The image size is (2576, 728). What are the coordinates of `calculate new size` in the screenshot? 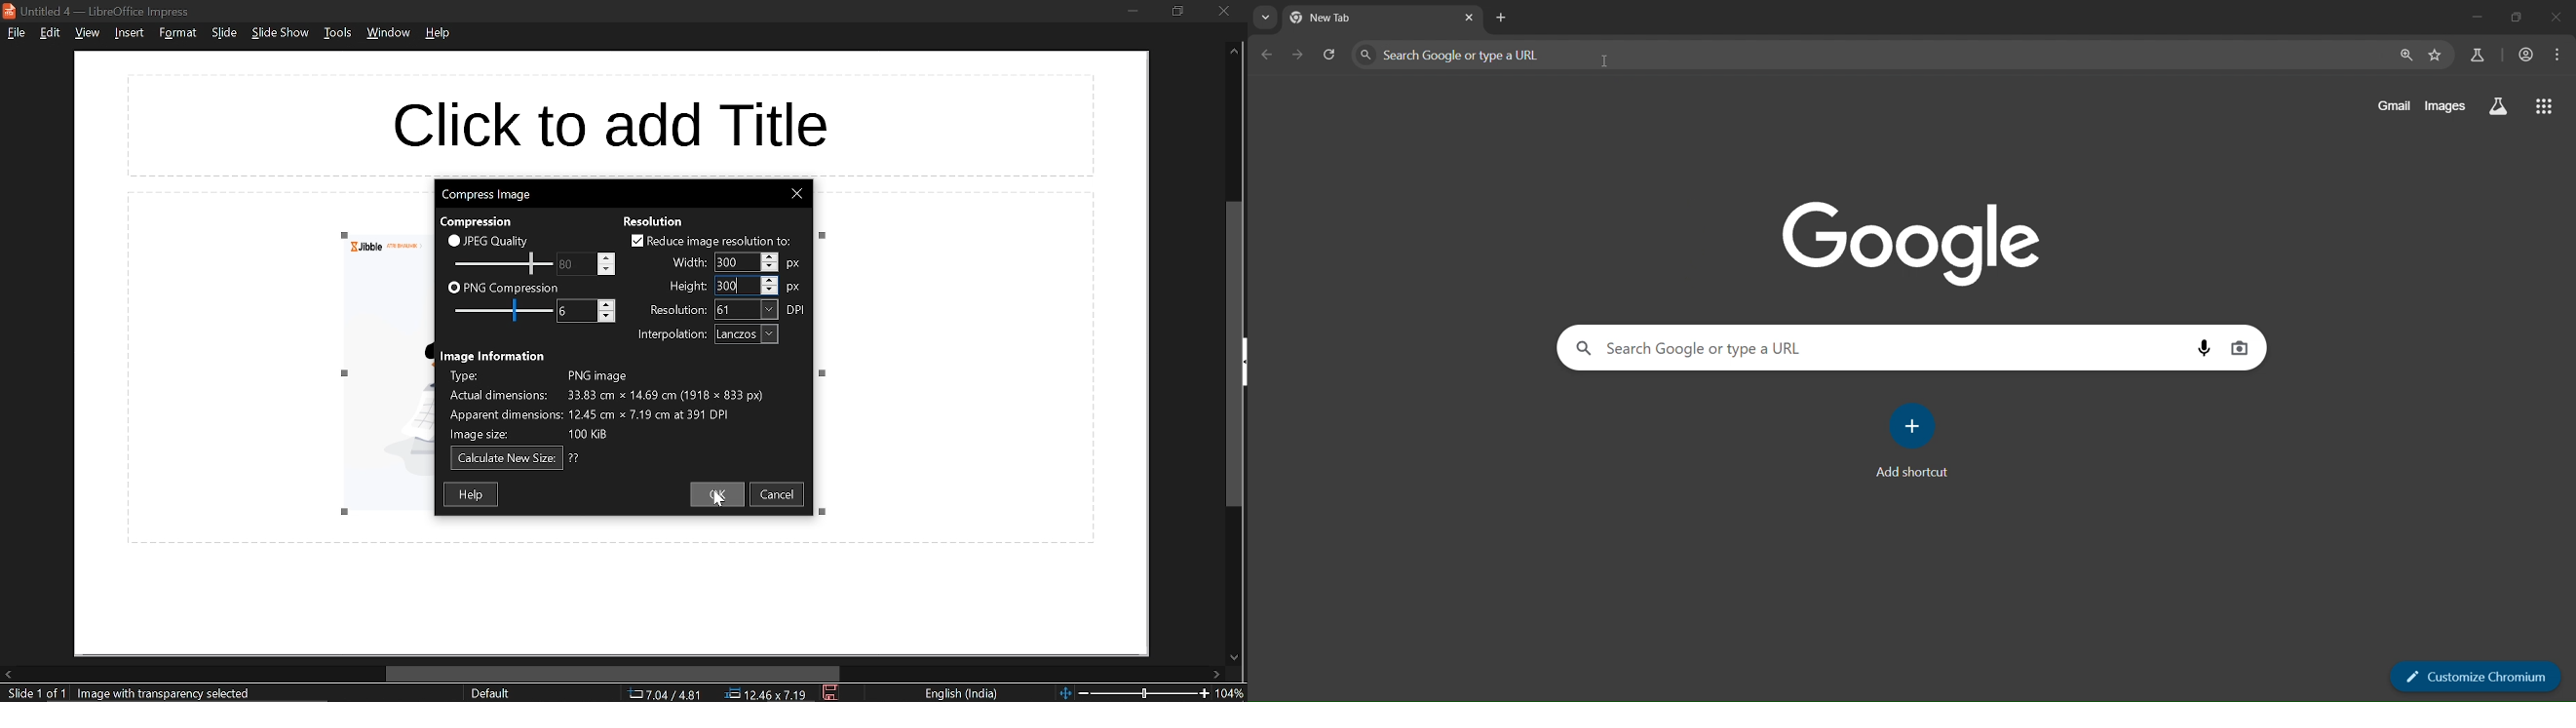 It's located at (506, 458).